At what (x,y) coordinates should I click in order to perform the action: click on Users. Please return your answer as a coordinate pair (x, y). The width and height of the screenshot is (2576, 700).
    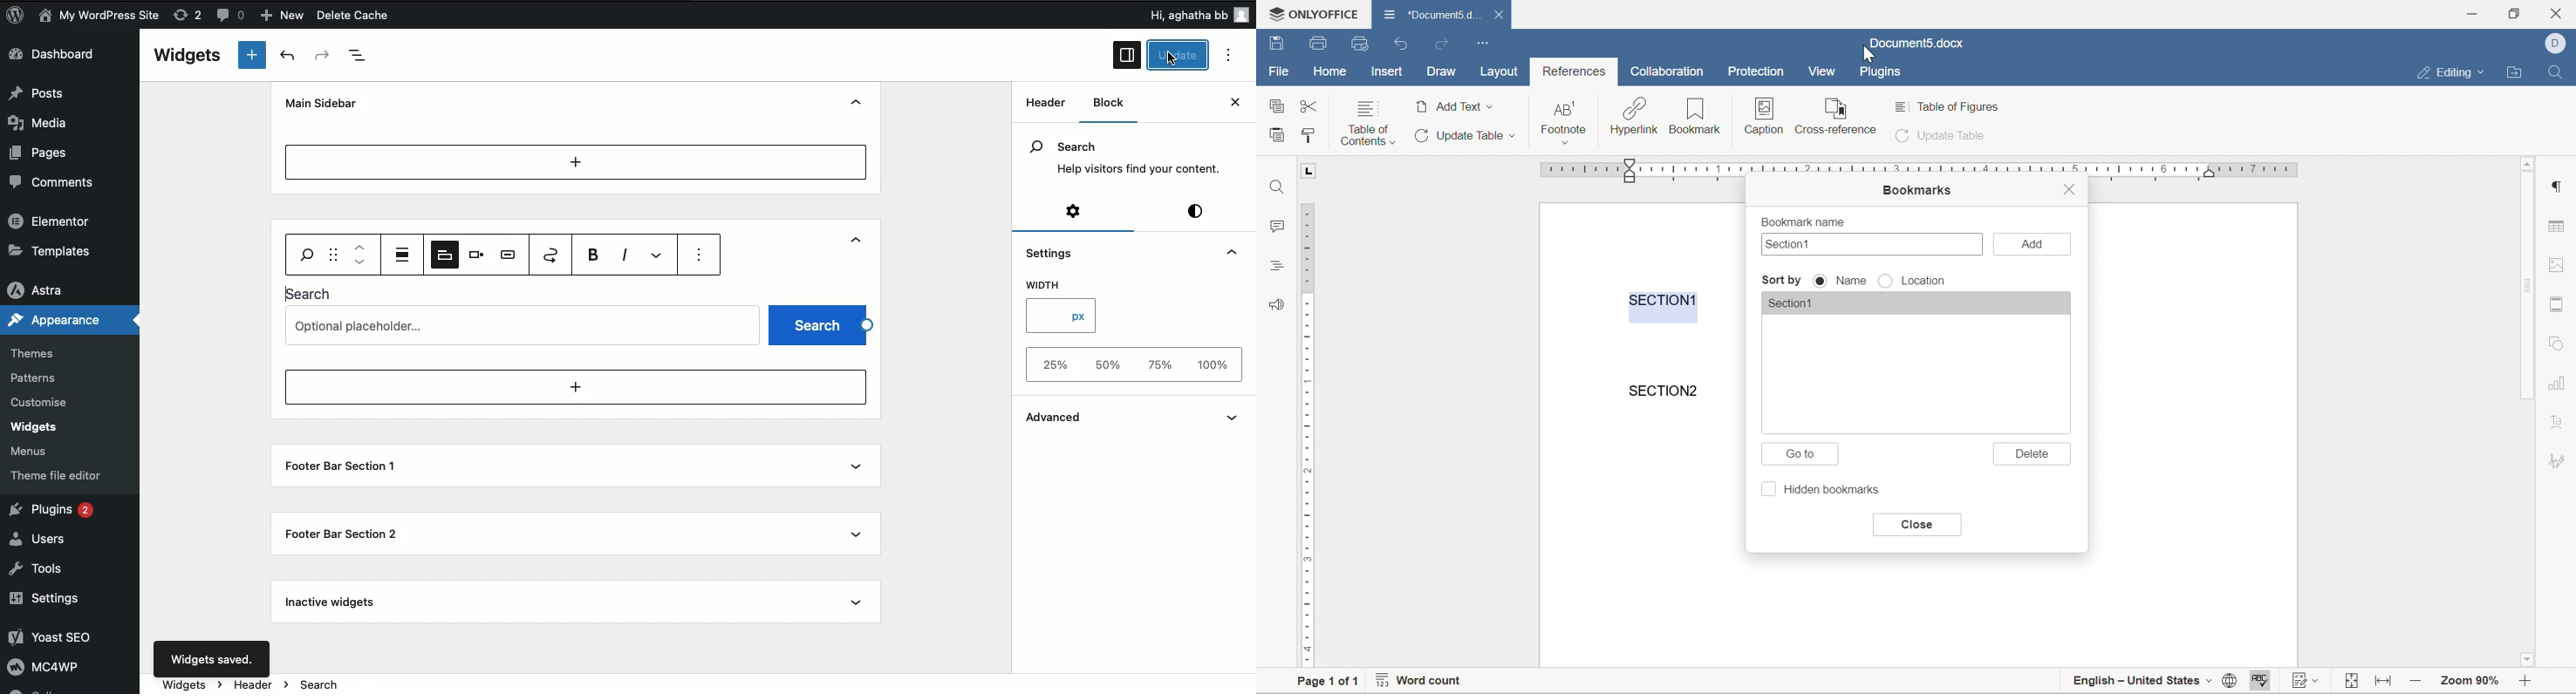
    Looking at the image, I should click on (45, 538).